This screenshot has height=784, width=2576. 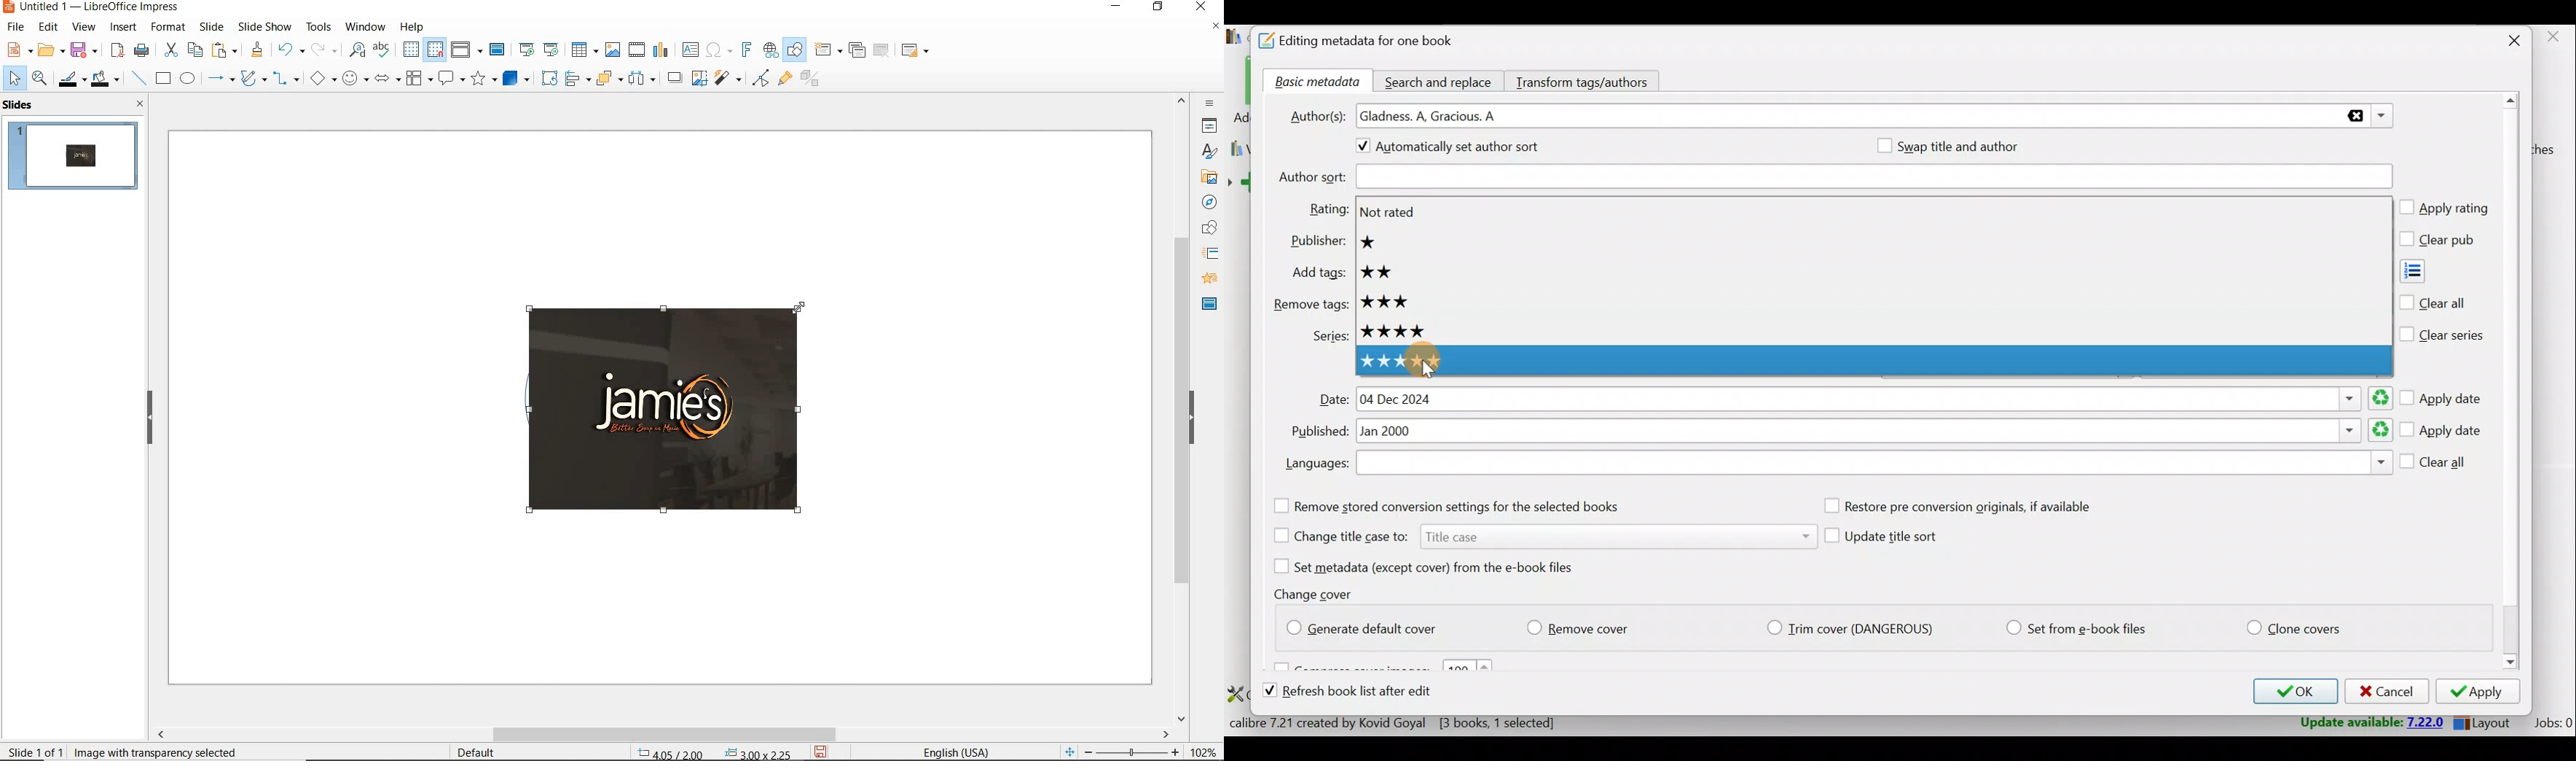 I want to click on 2 star rating, so click(x=1380, y=269).